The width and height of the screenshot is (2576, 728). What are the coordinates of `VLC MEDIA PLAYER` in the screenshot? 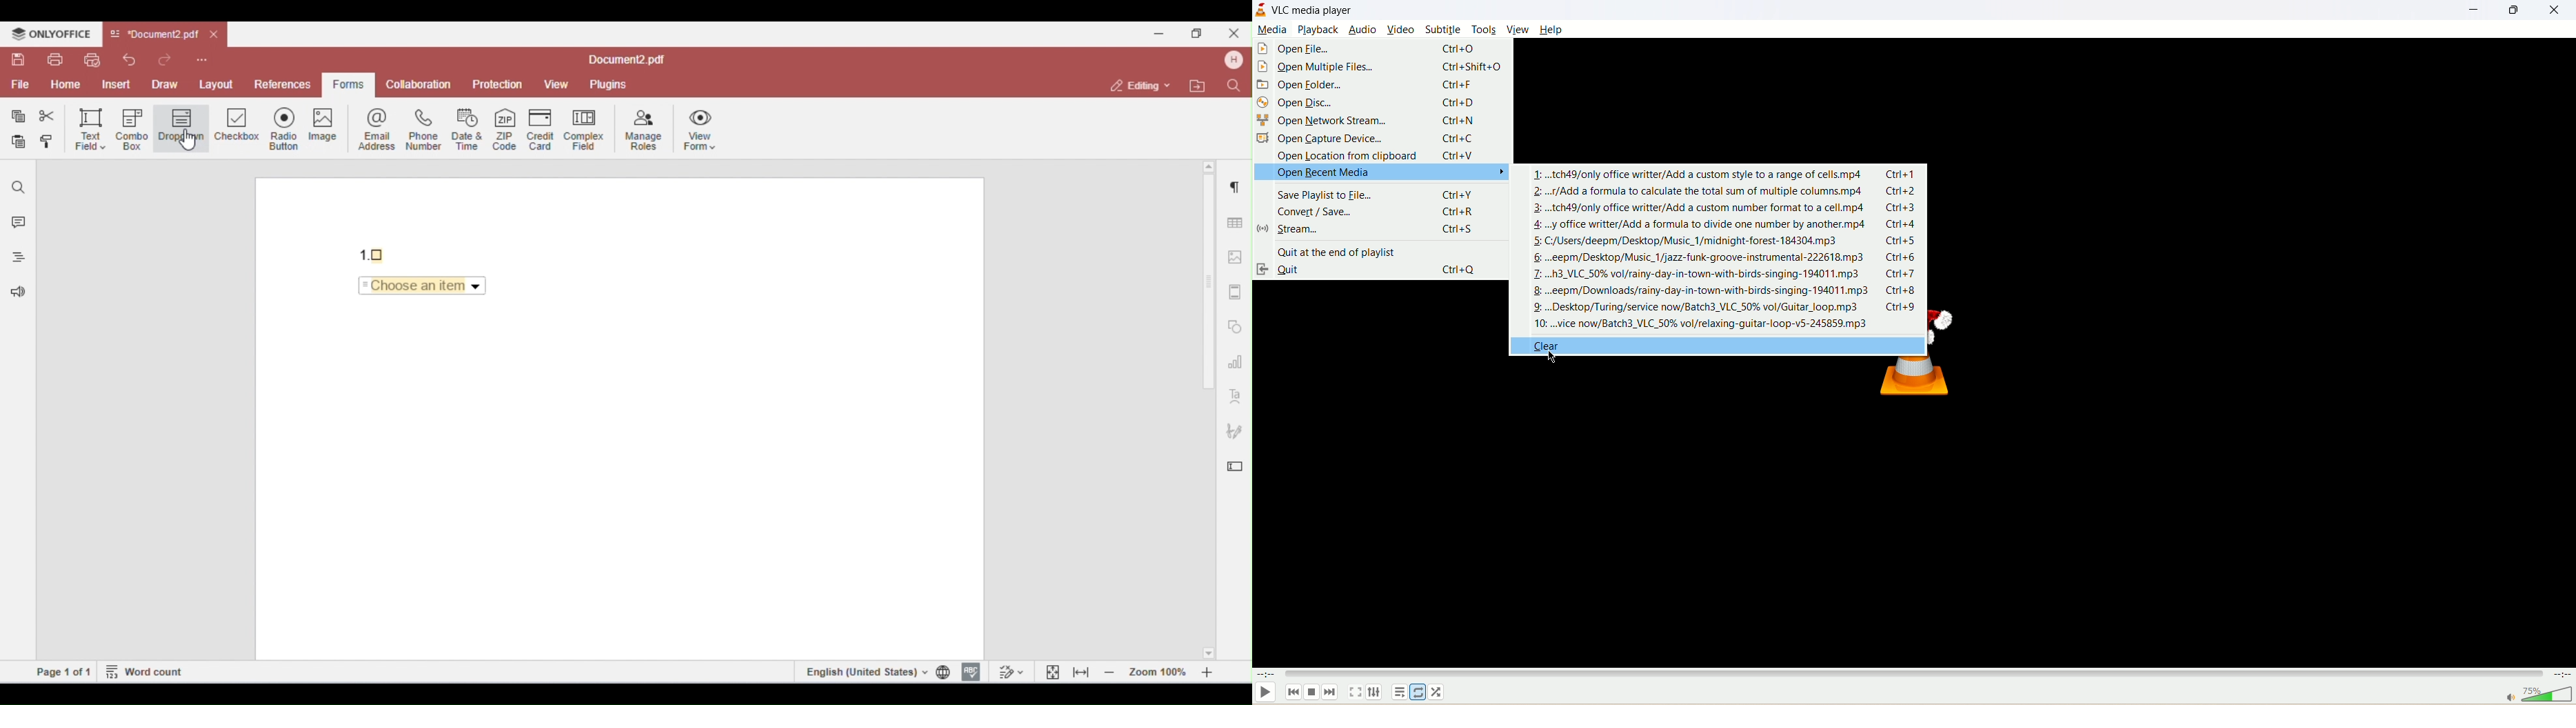 It's located at (1316, 11).